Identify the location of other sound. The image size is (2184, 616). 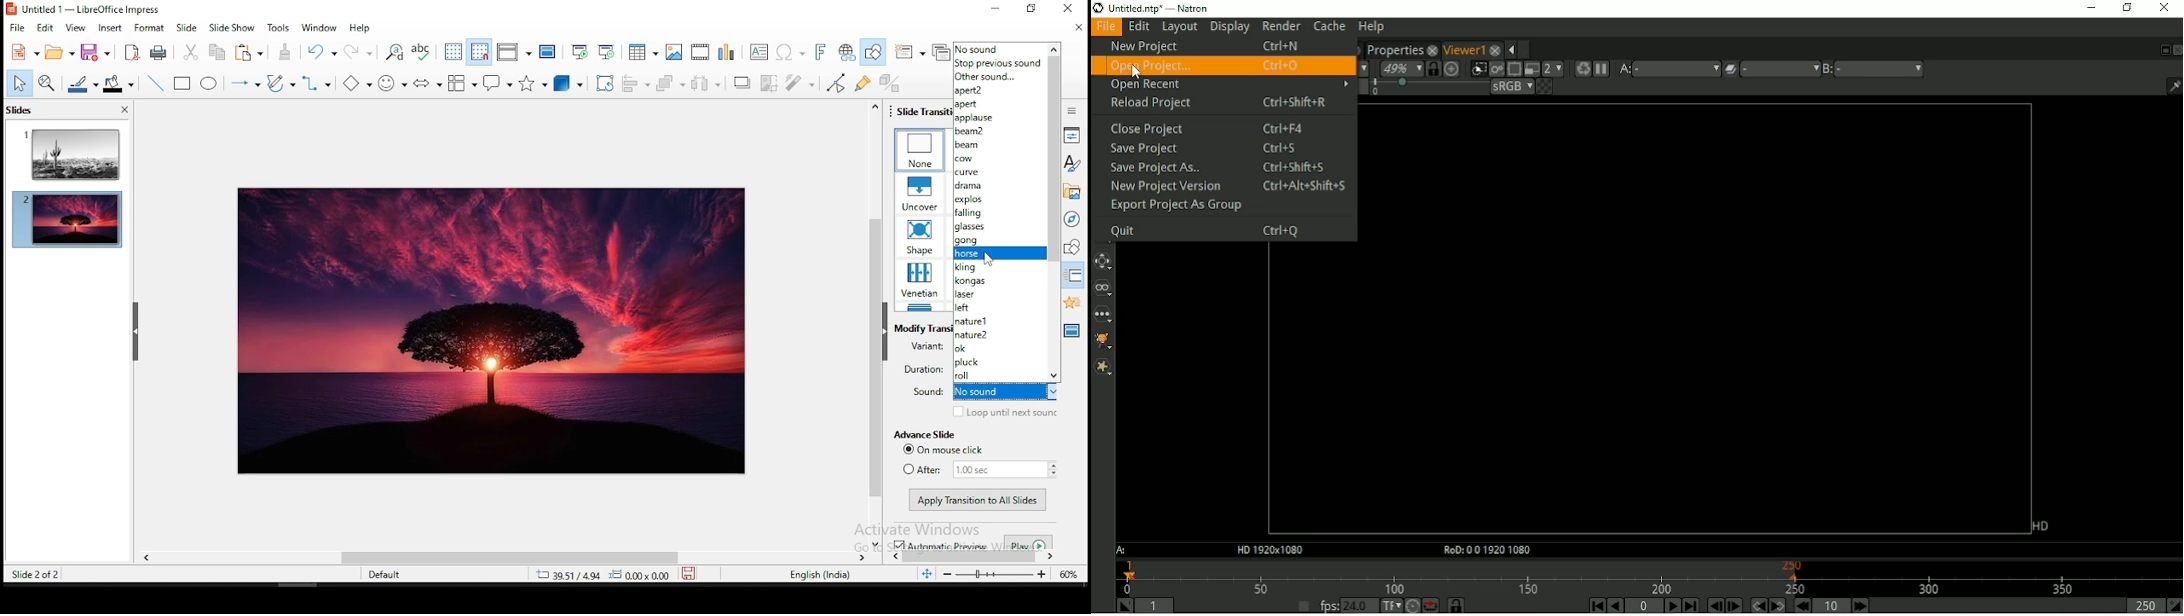
(1002, 78).